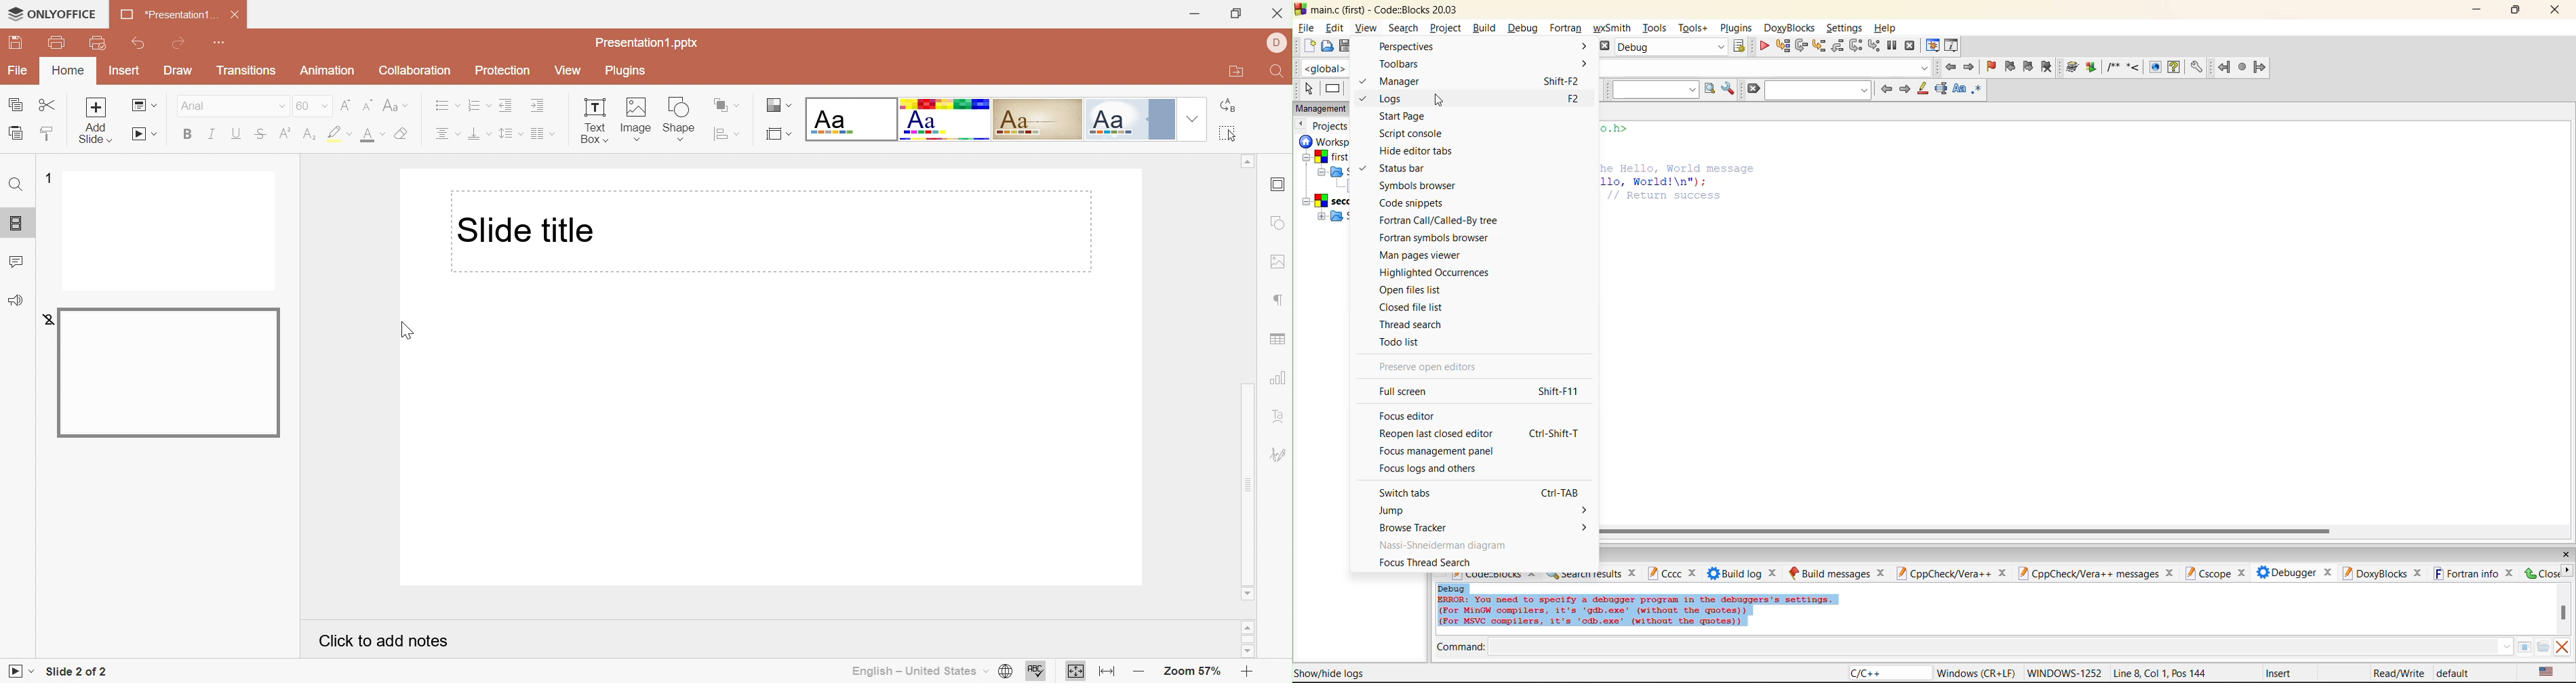 This screenshot has width=2576, height=700. What do you see at coordinates (1605, 46) in the screenshot?
I see `abort` at bounding box center [1605, 46].